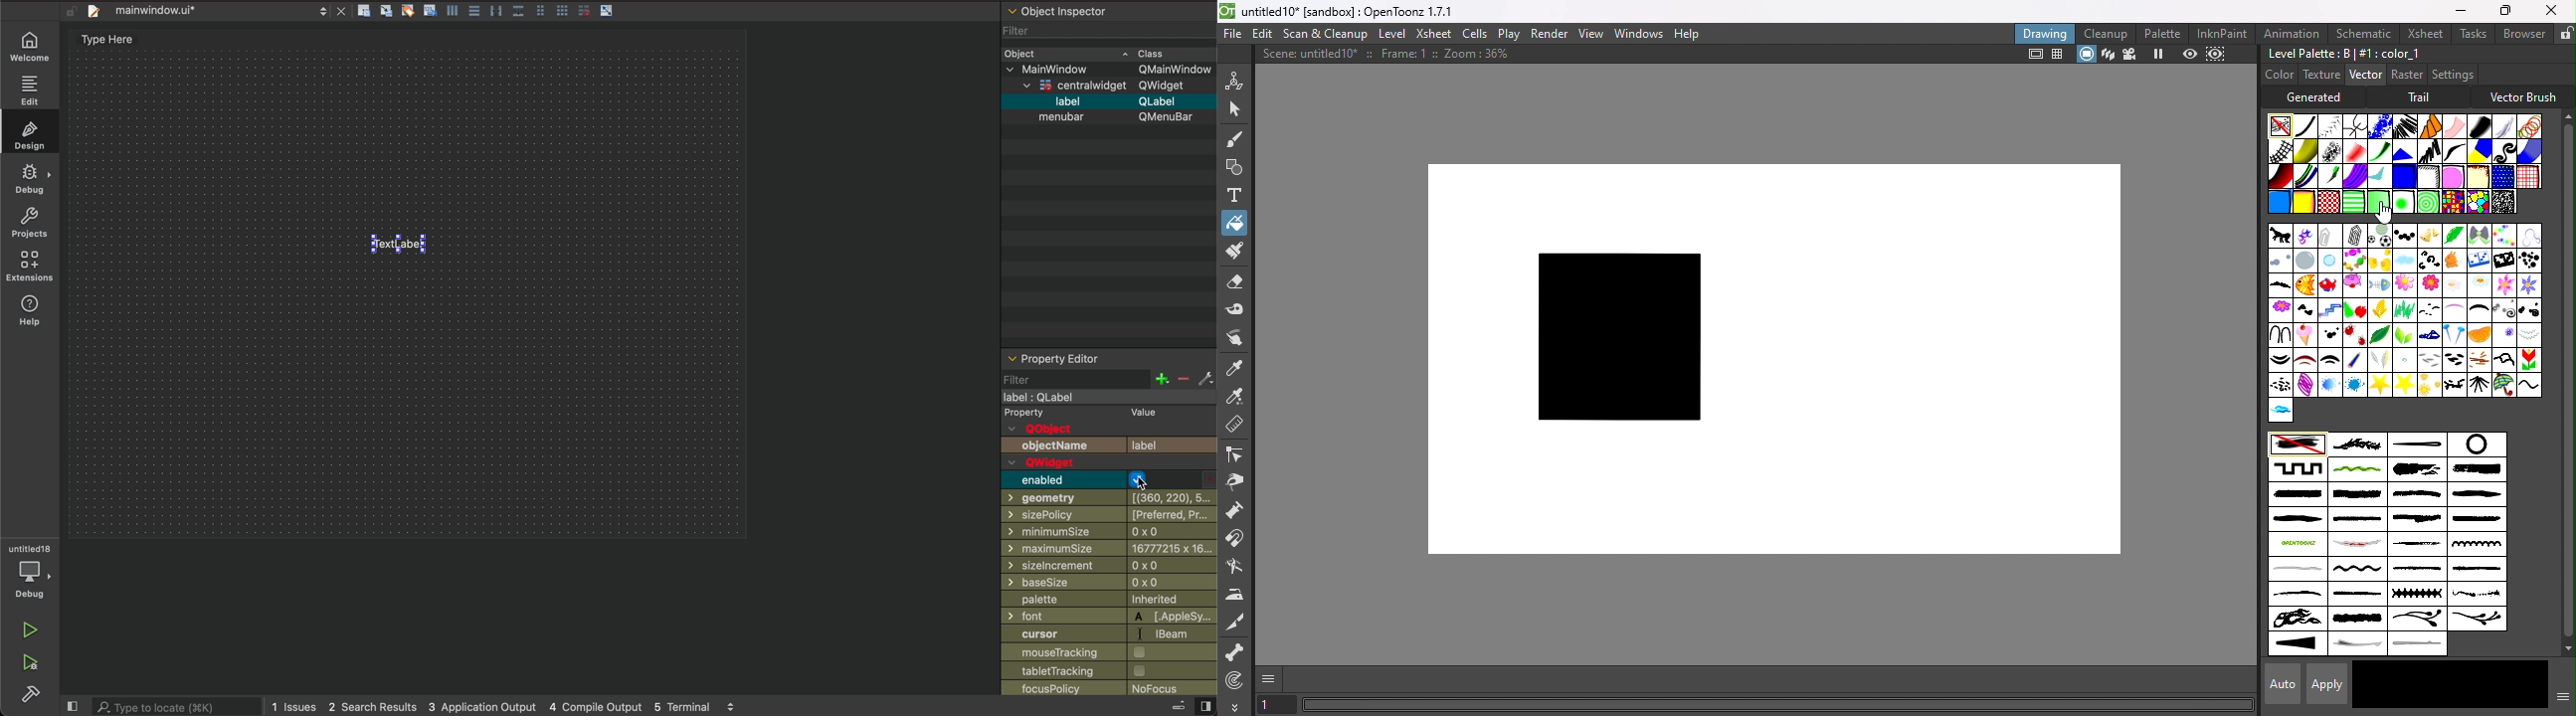  I want to click on Magnet tool, so click(1237, 540).